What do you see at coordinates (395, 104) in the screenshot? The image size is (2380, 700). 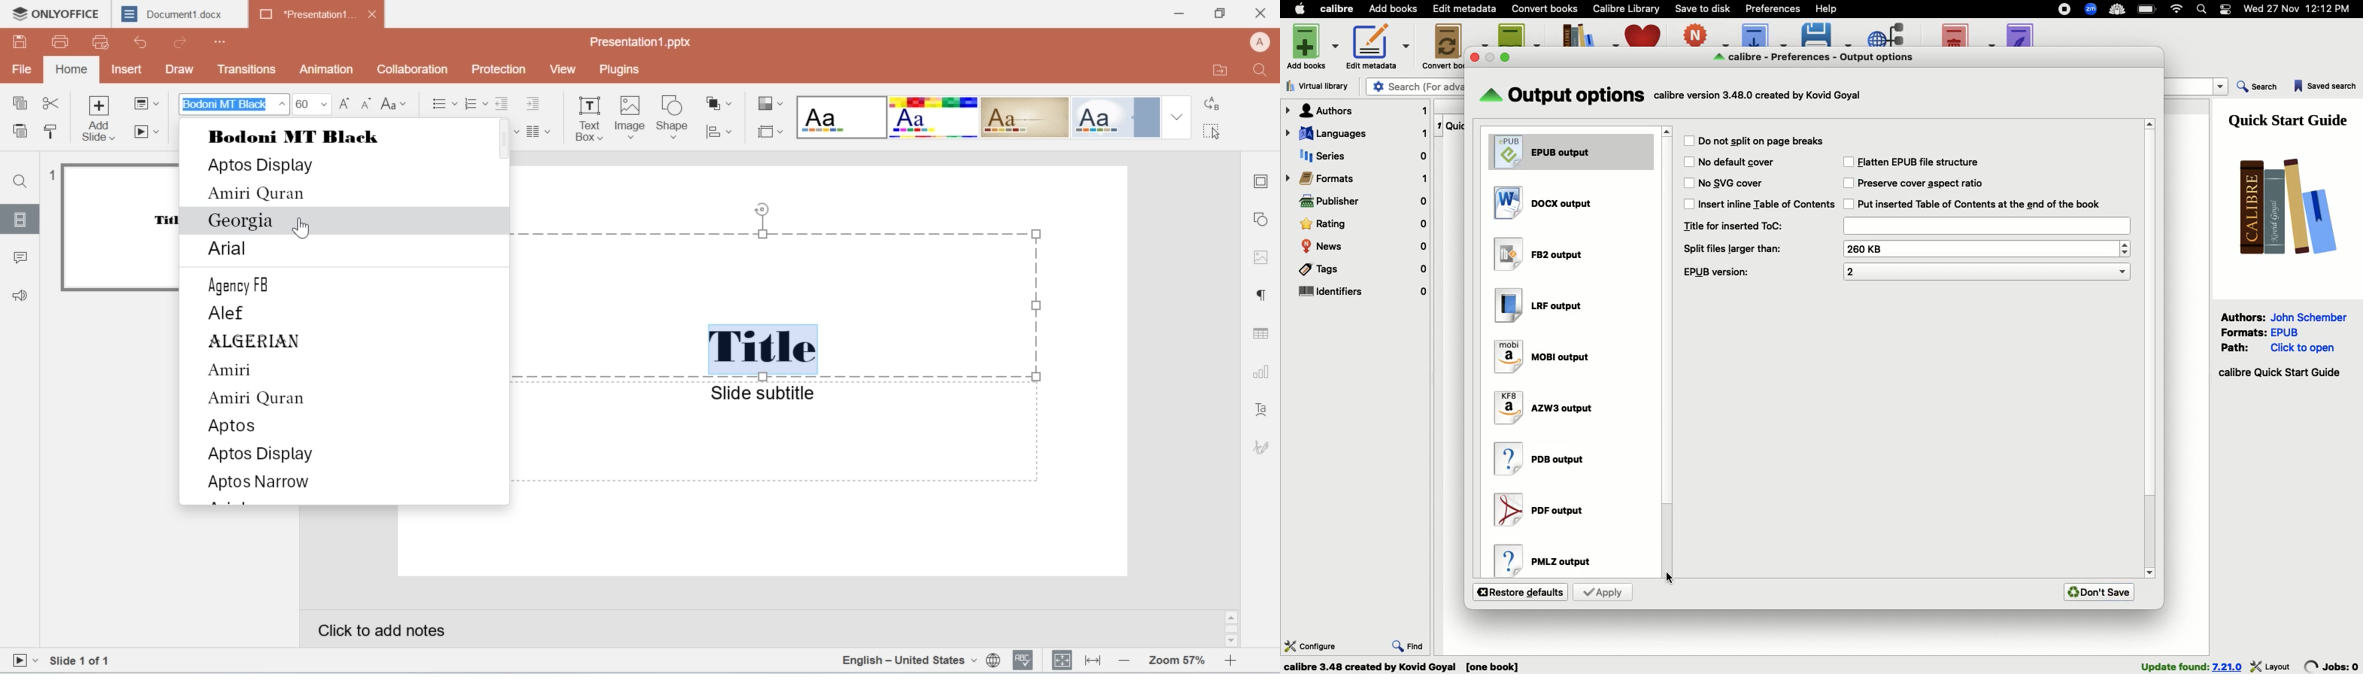 I see `case` at bounding box center [395, 104].